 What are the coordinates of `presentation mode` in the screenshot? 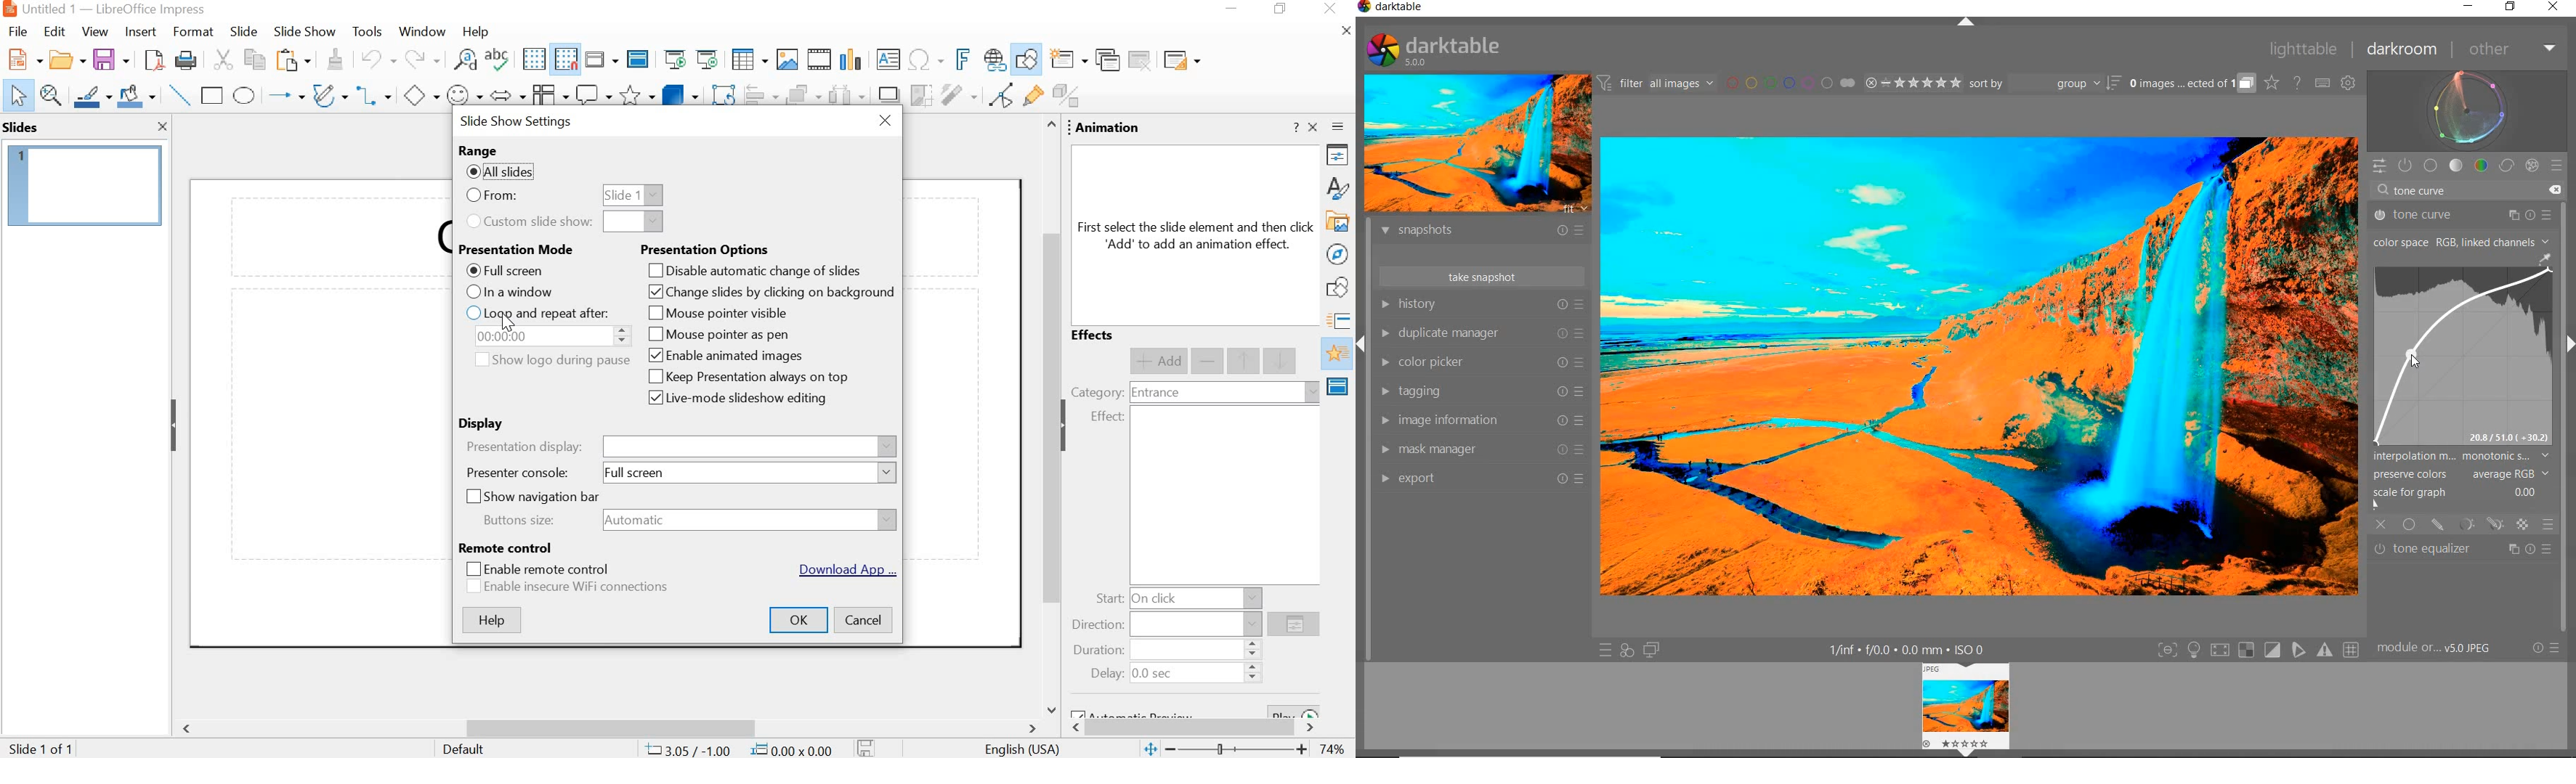 It's located at (518, 249).